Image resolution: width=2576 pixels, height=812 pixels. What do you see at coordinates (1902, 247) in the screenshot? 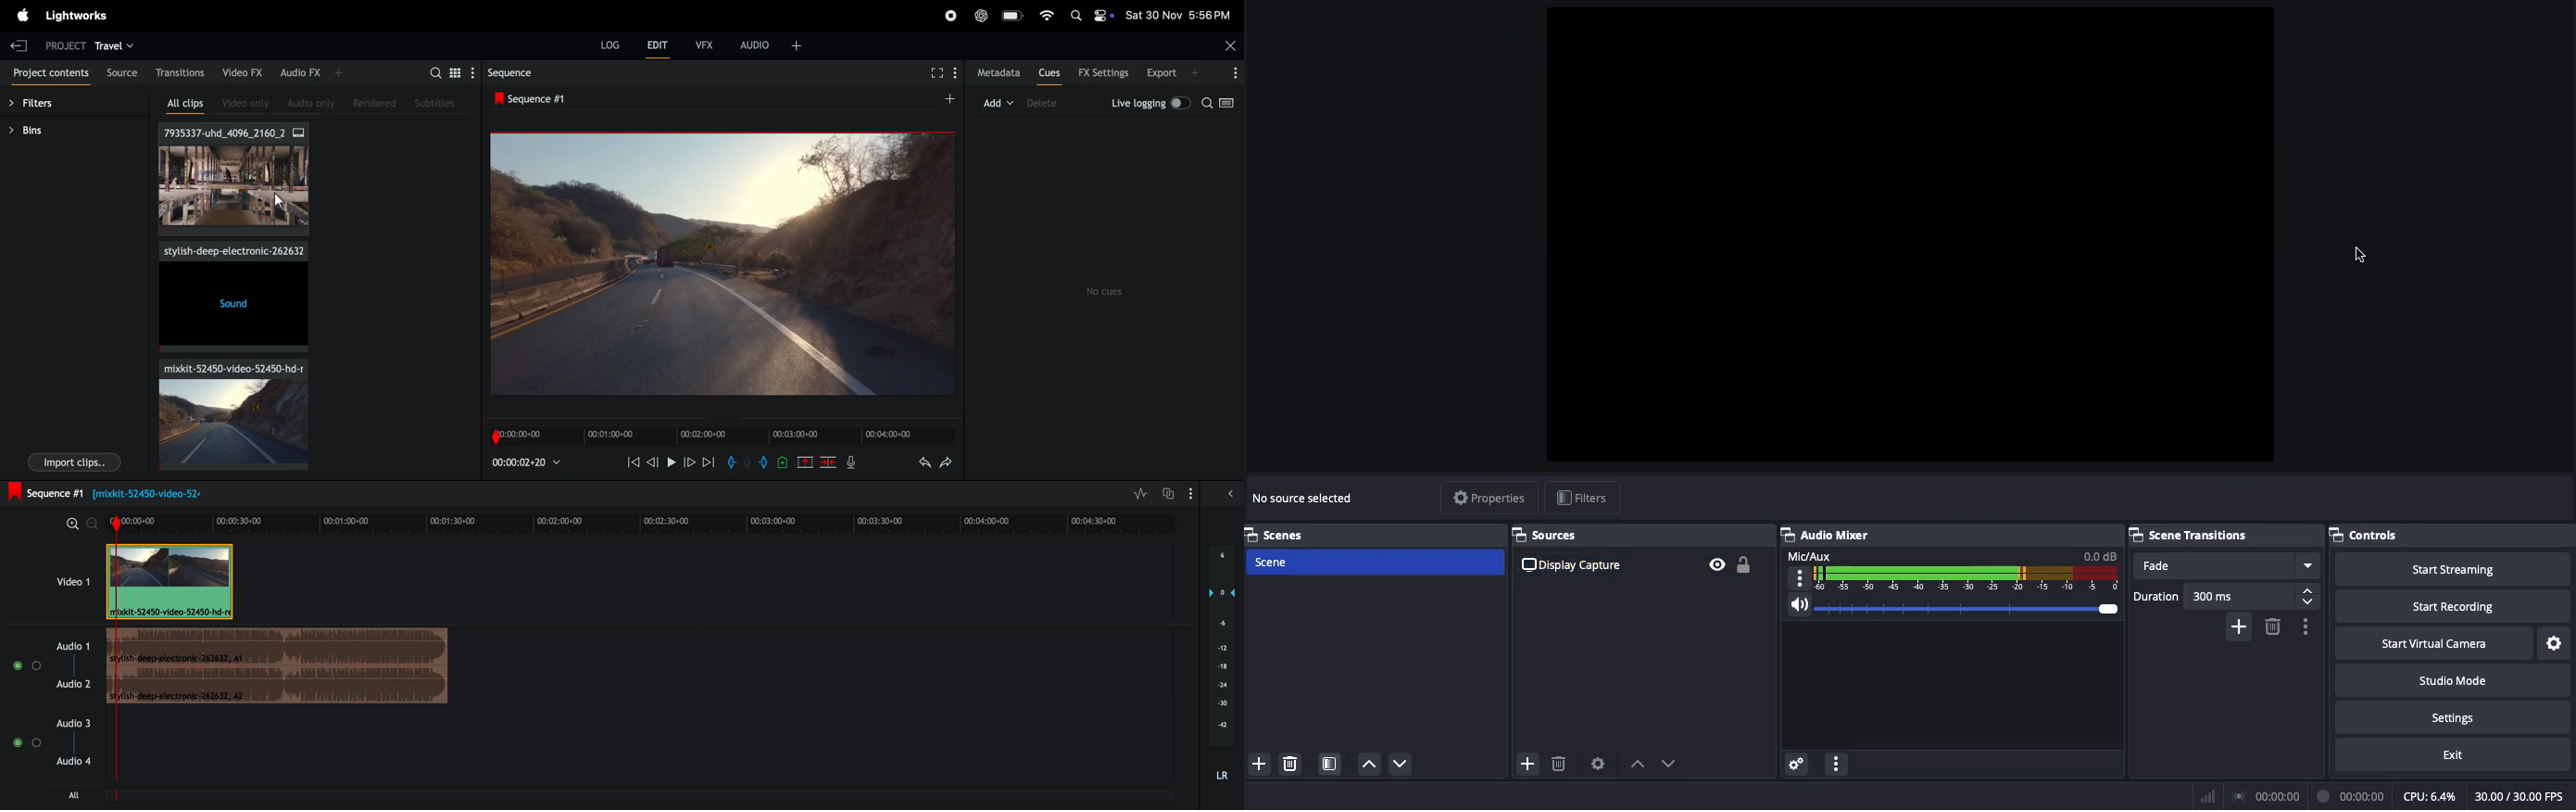
I see `canvas` at bounding box center [1902, 247].